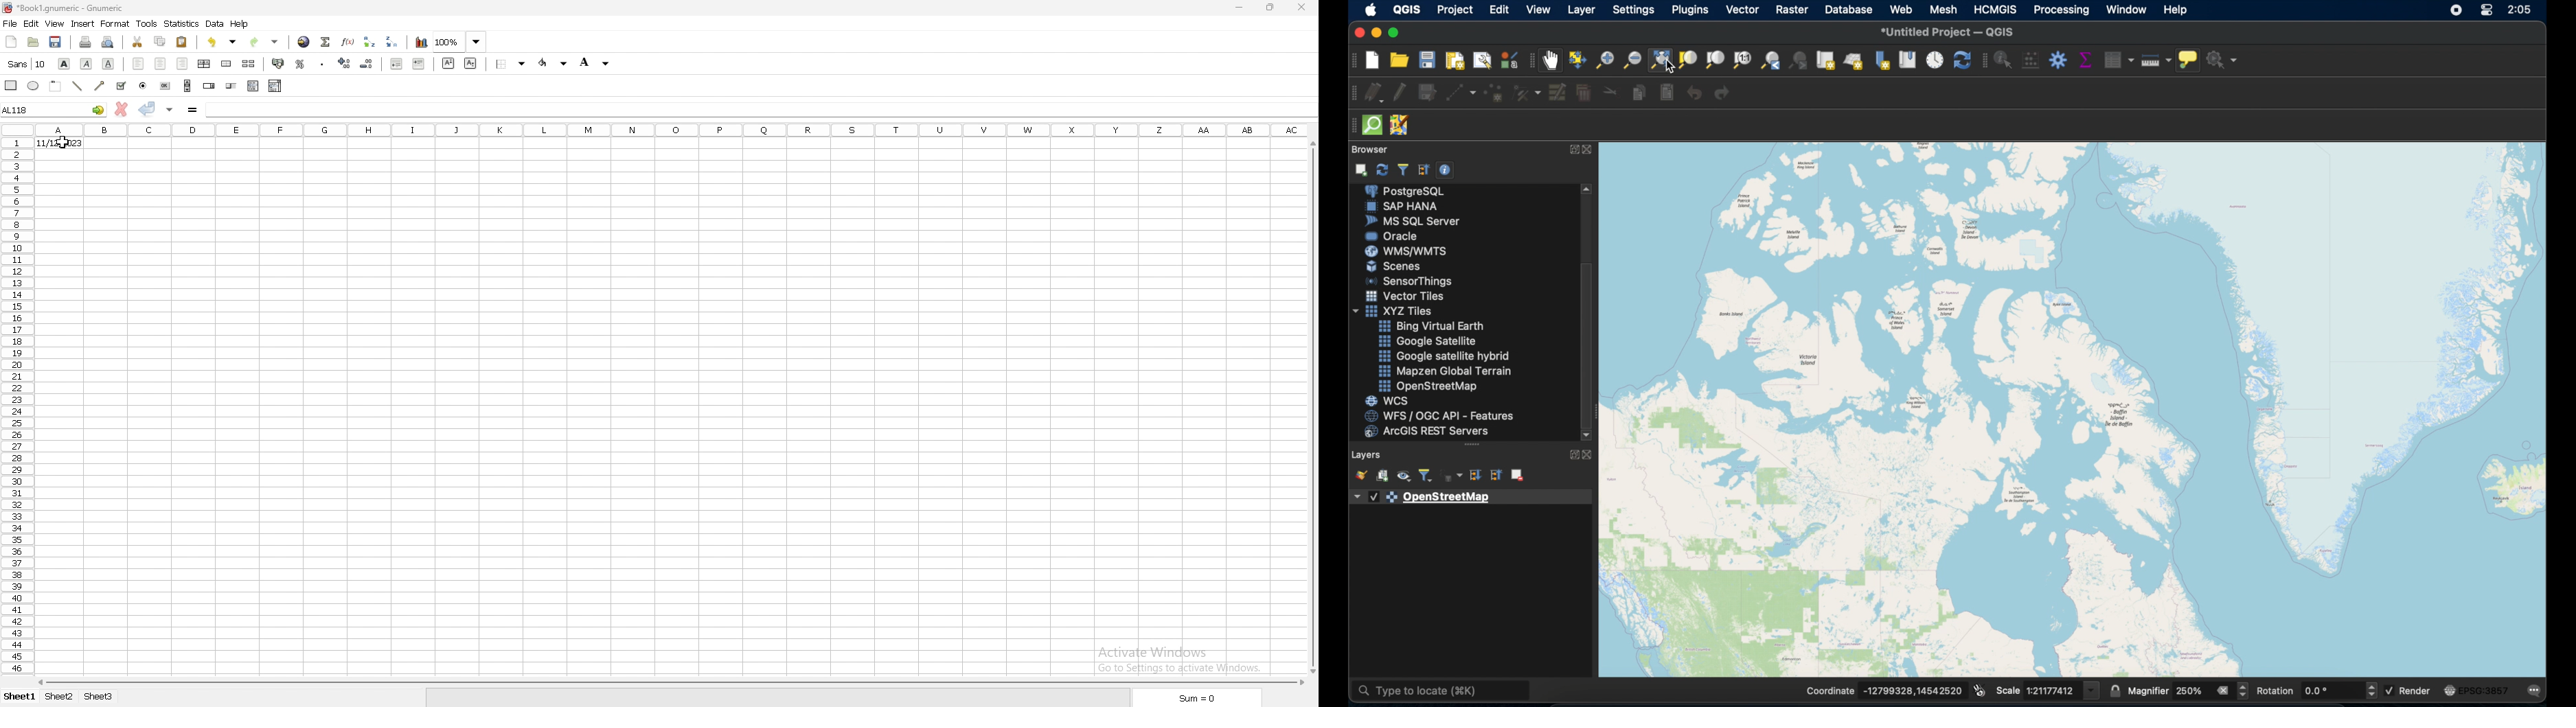 Image resolution: width=2576 pixels, height=728 pixels. Describe the element at coordinates (2031, 60) in the screenshot. I see `open field calculator` at that location.